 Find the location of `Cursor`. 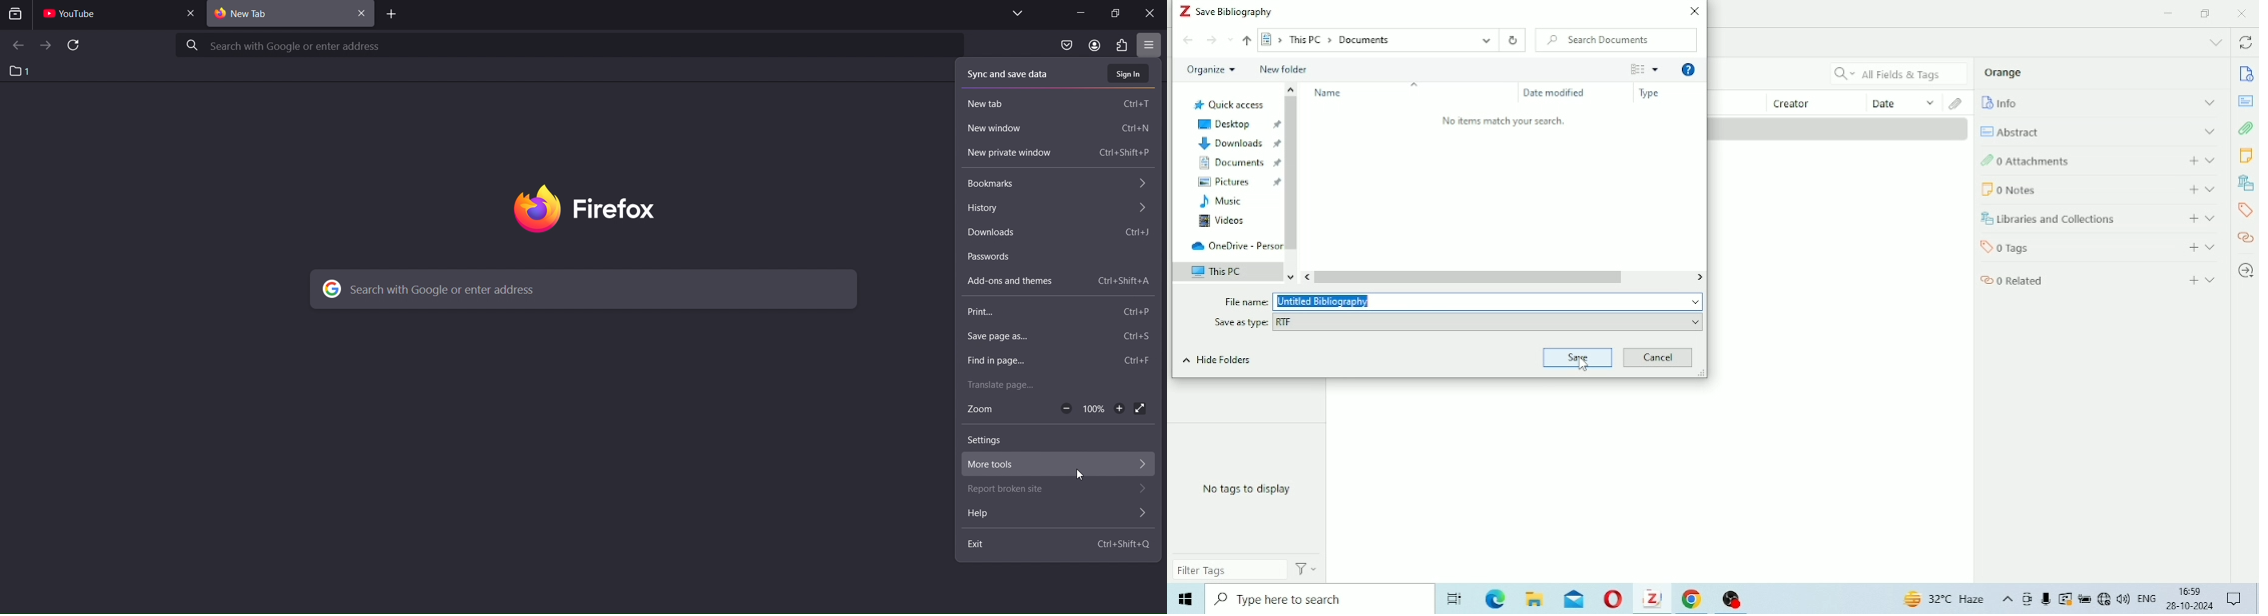

Cursor is located at coordinates (1583, 364).